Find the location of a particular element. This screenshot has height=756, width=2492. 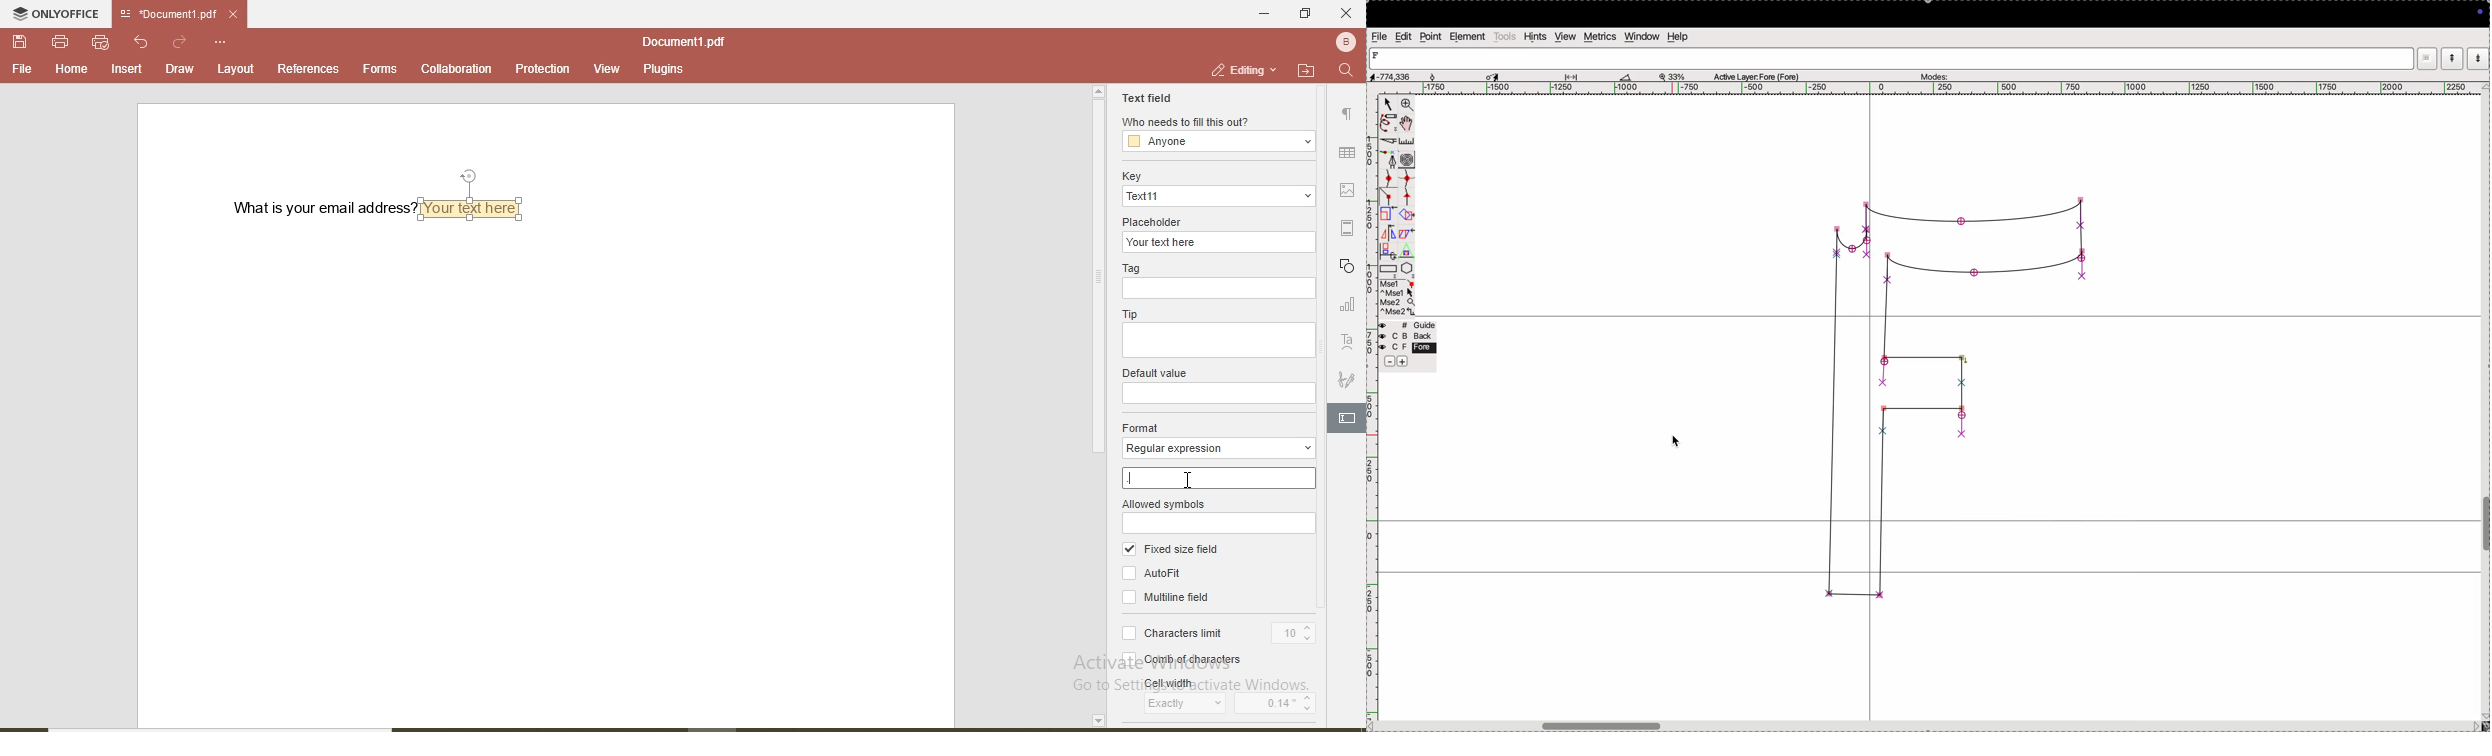

characters limit is located at coordinates (1171, 628).